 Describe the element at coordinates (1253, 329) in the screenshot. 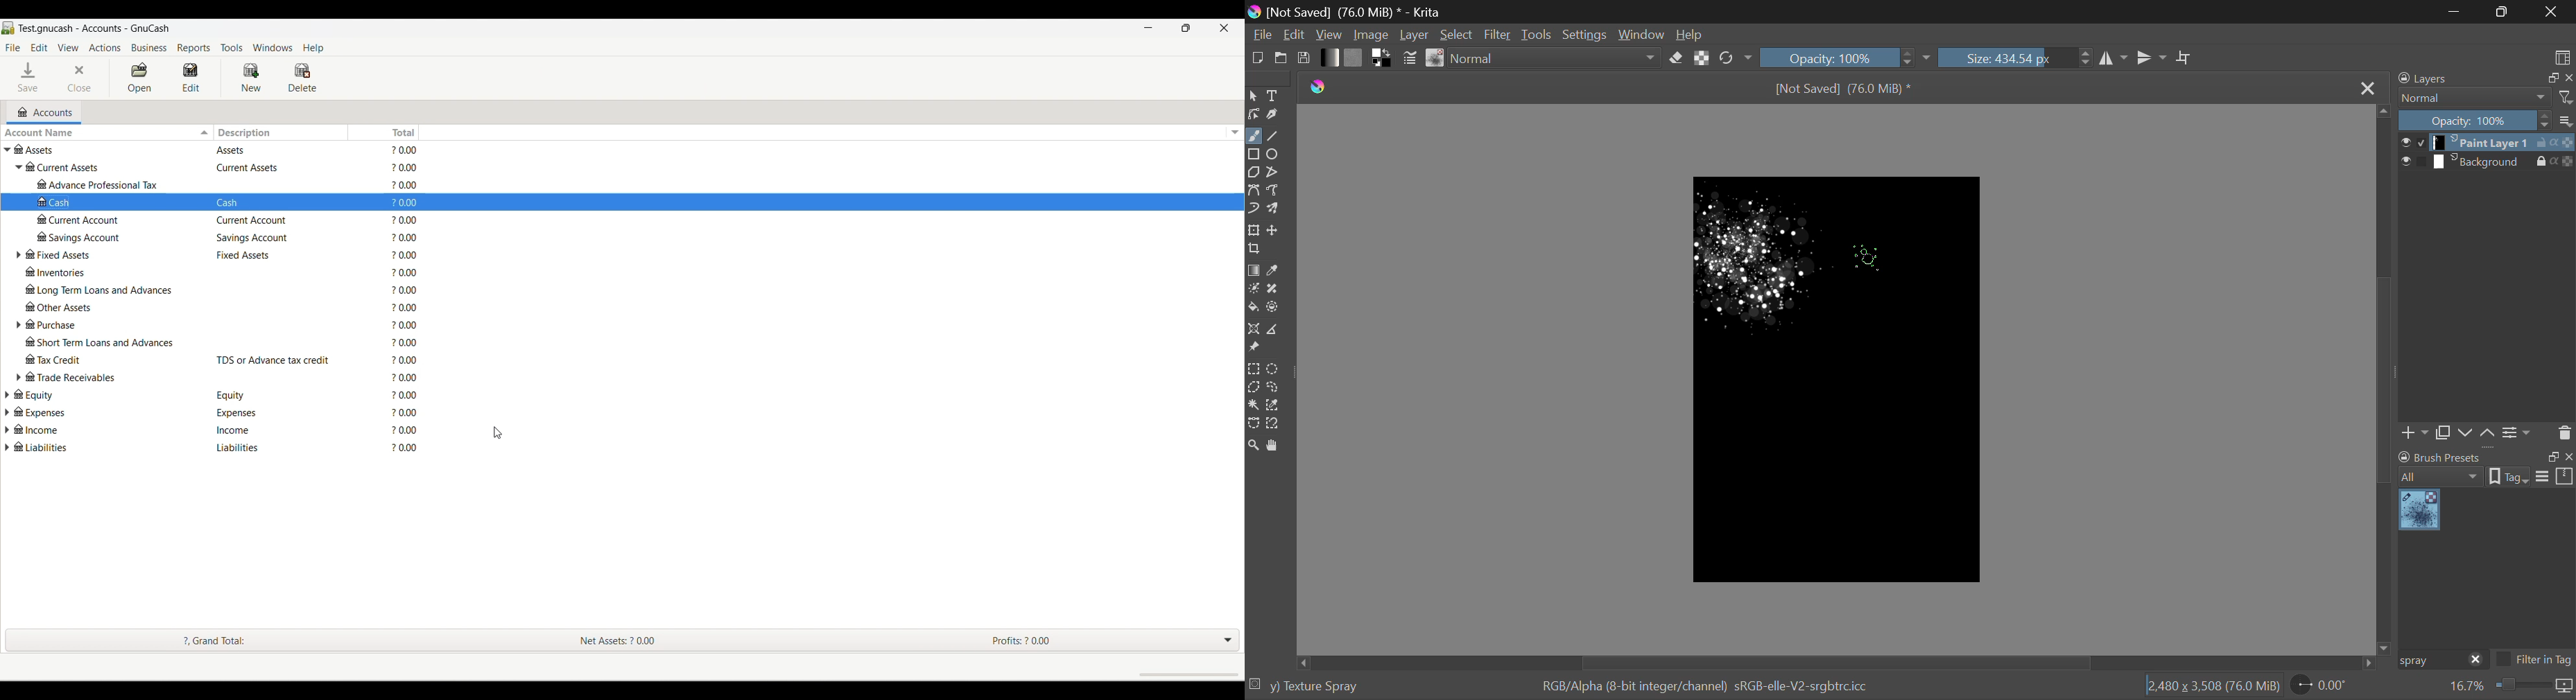

I see `Assistant Tool` at that location.